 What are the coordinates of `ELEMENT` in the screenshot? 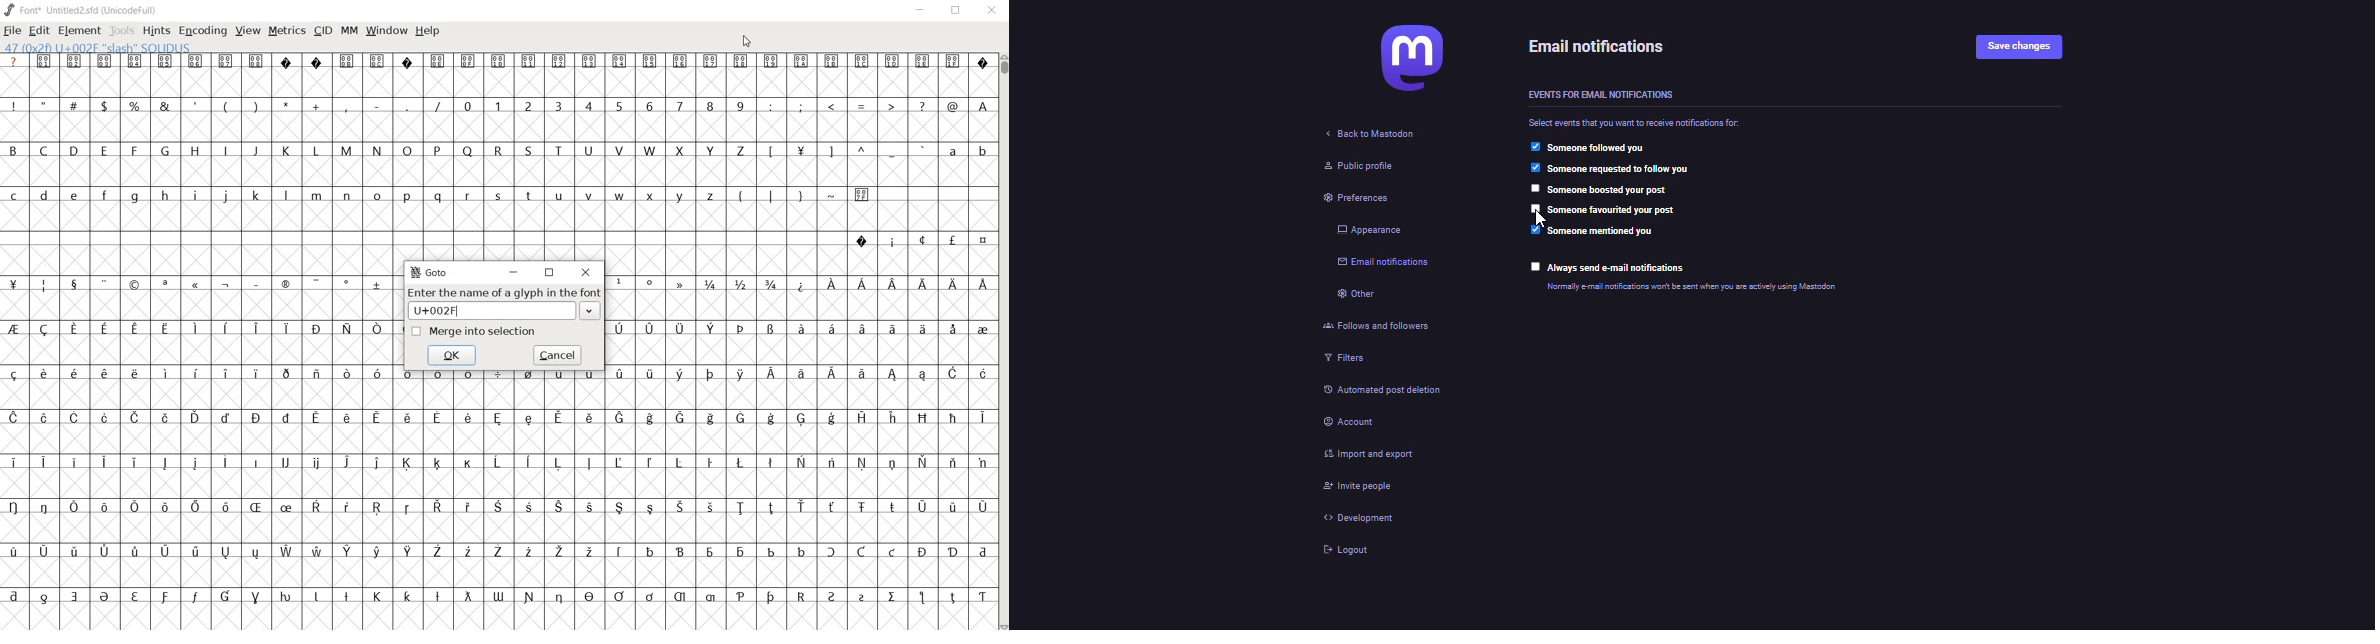 It's located at (79, 31).